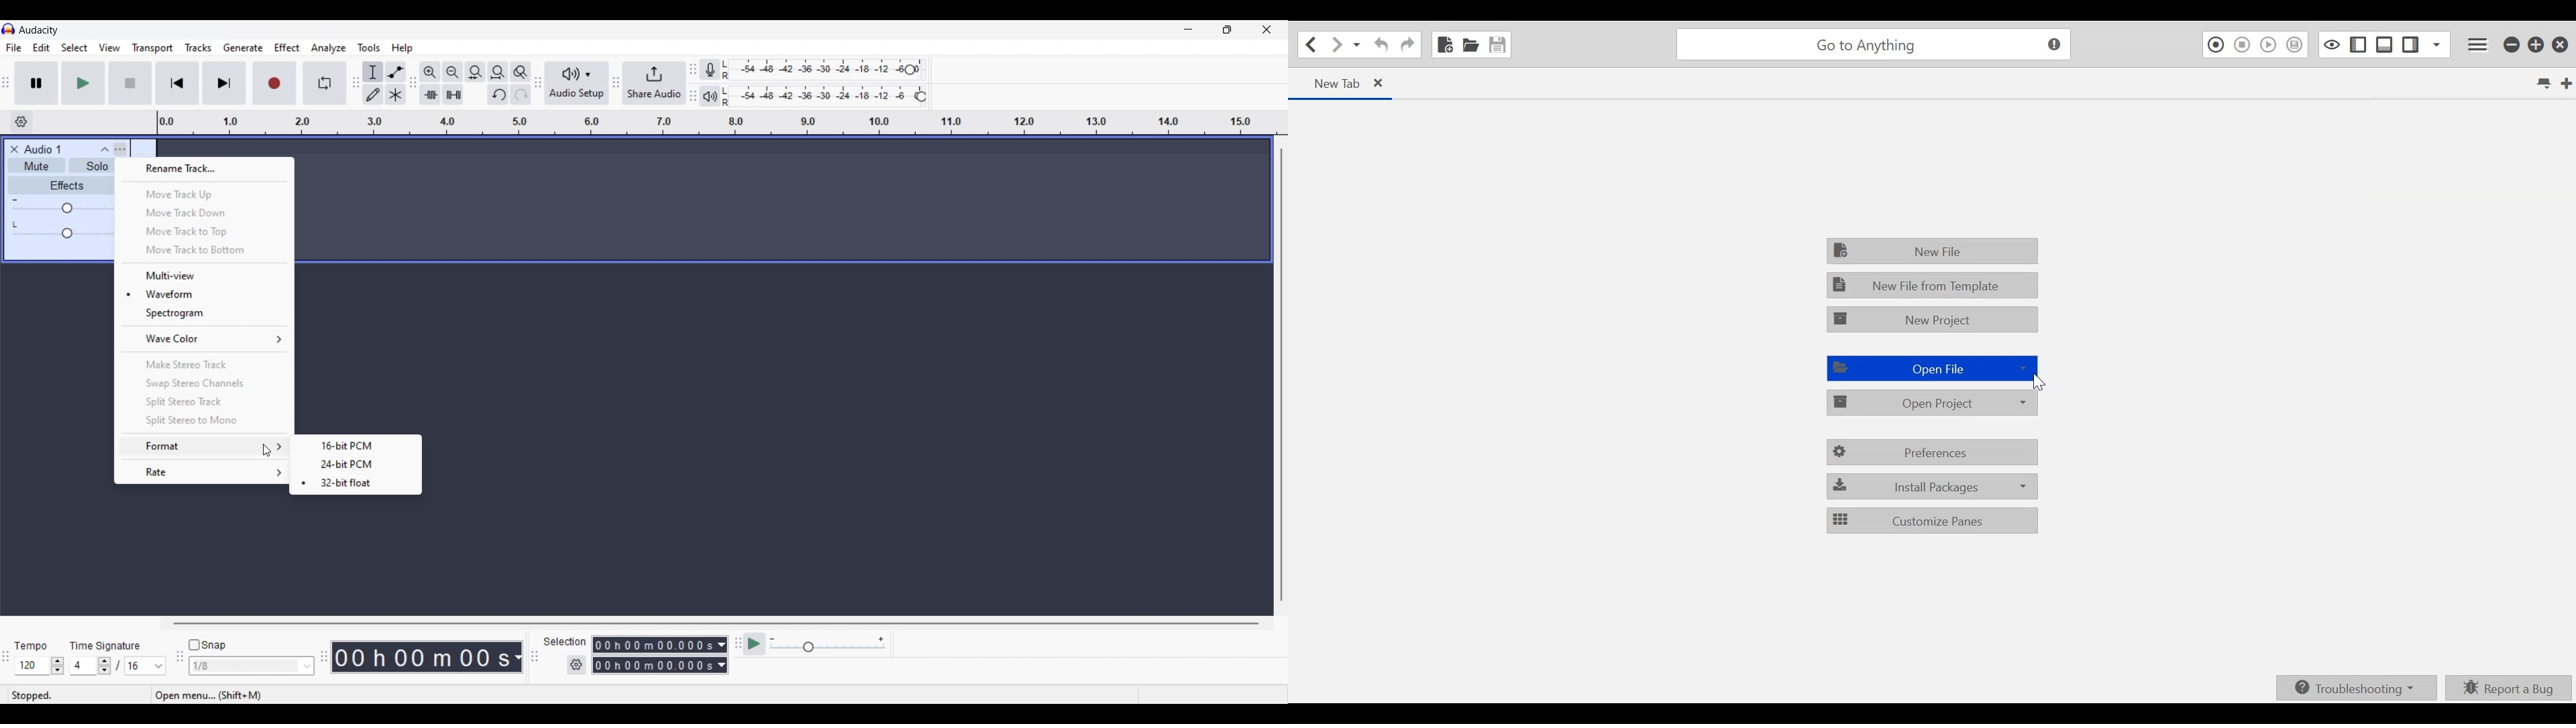  What do you see at coordinates (205, 364) in the screenshot?
I see `Make stereo track` at bounding box center [205, 364].